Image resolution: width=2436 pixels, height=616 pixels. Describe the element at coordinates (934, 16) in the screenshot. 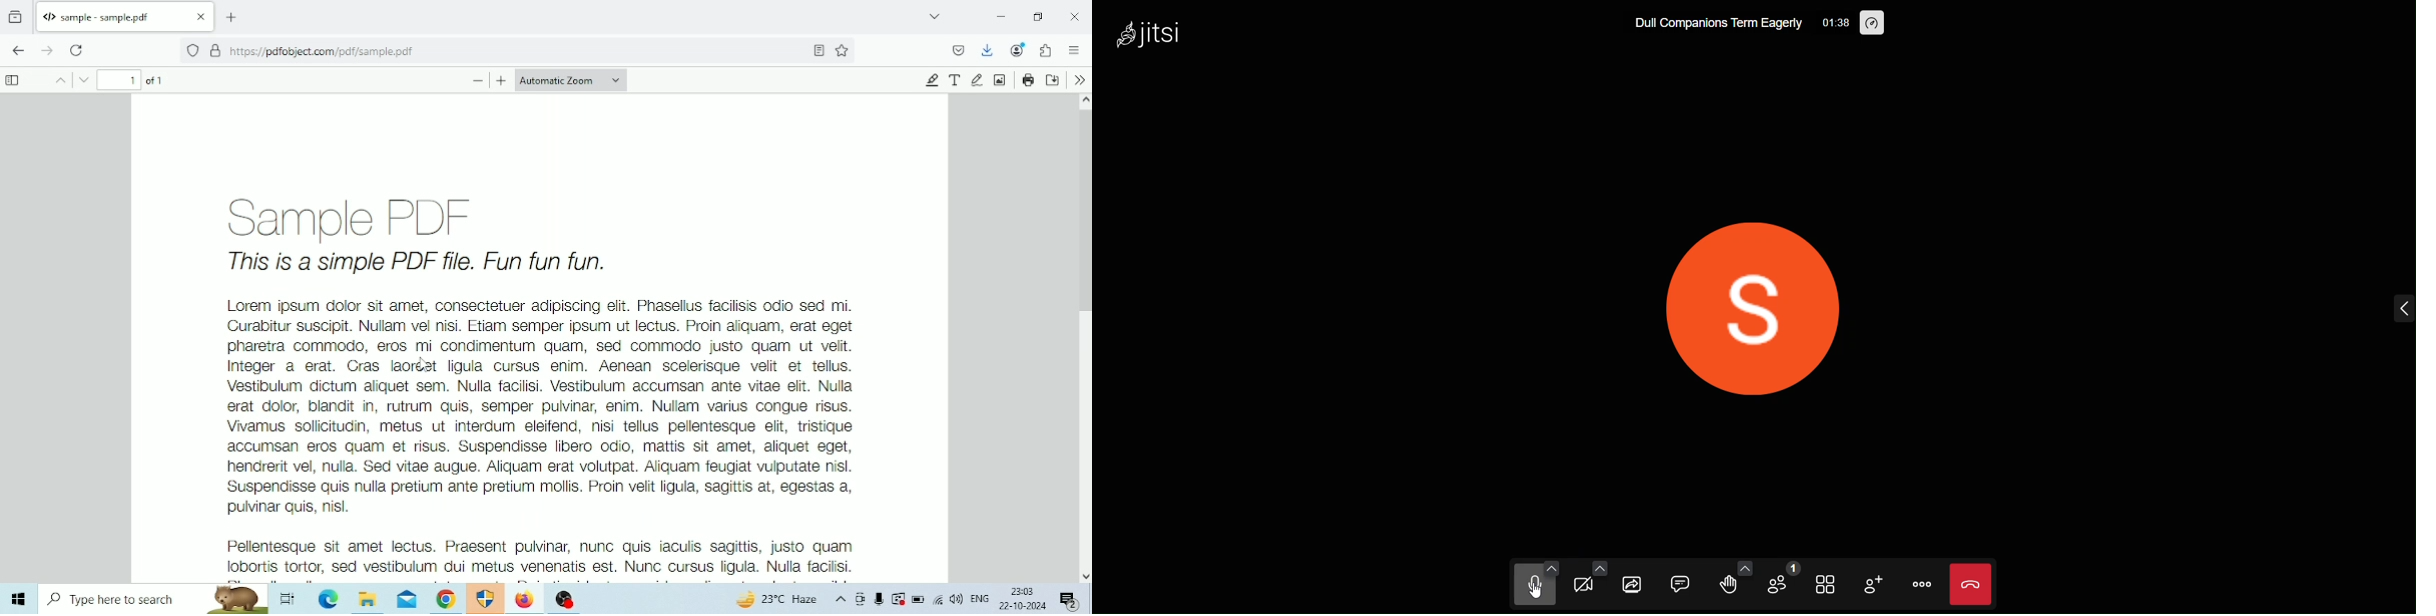

I see `List all tabs` at that location.